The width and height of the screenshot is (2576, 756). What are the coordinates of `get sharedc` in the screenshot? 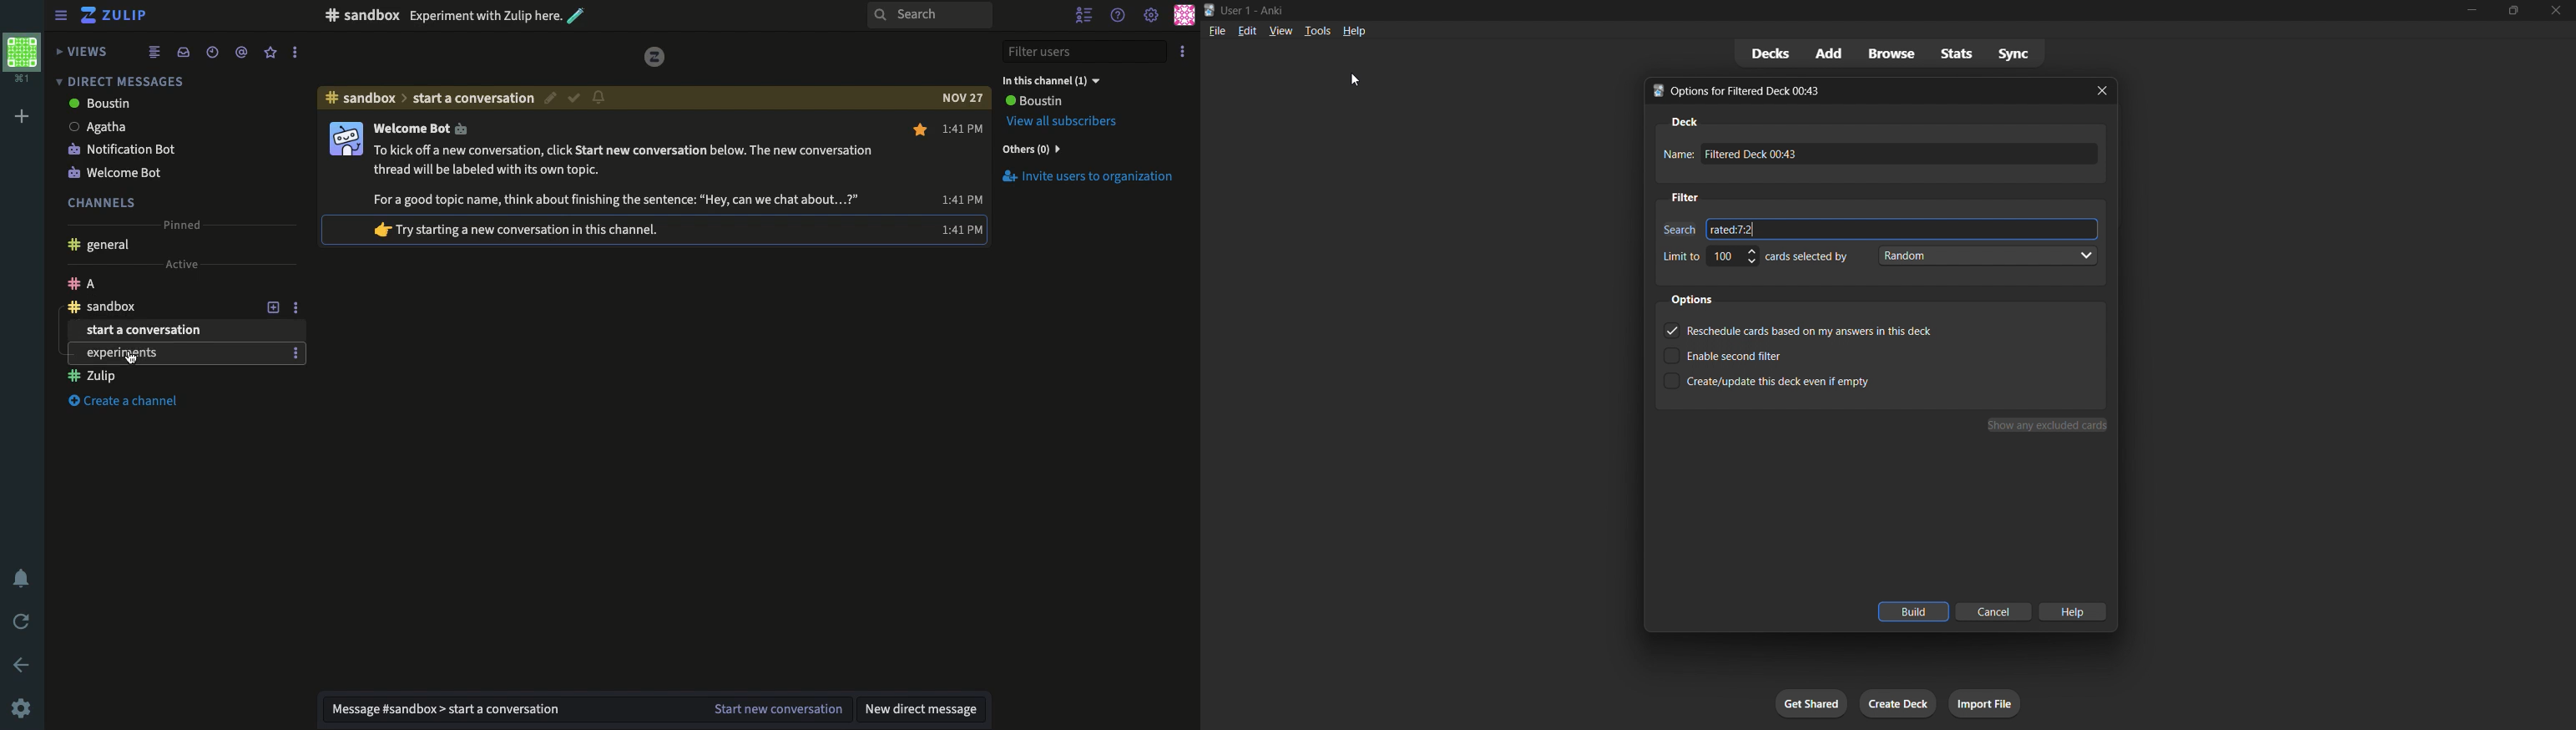 It's located at (1809, 701).